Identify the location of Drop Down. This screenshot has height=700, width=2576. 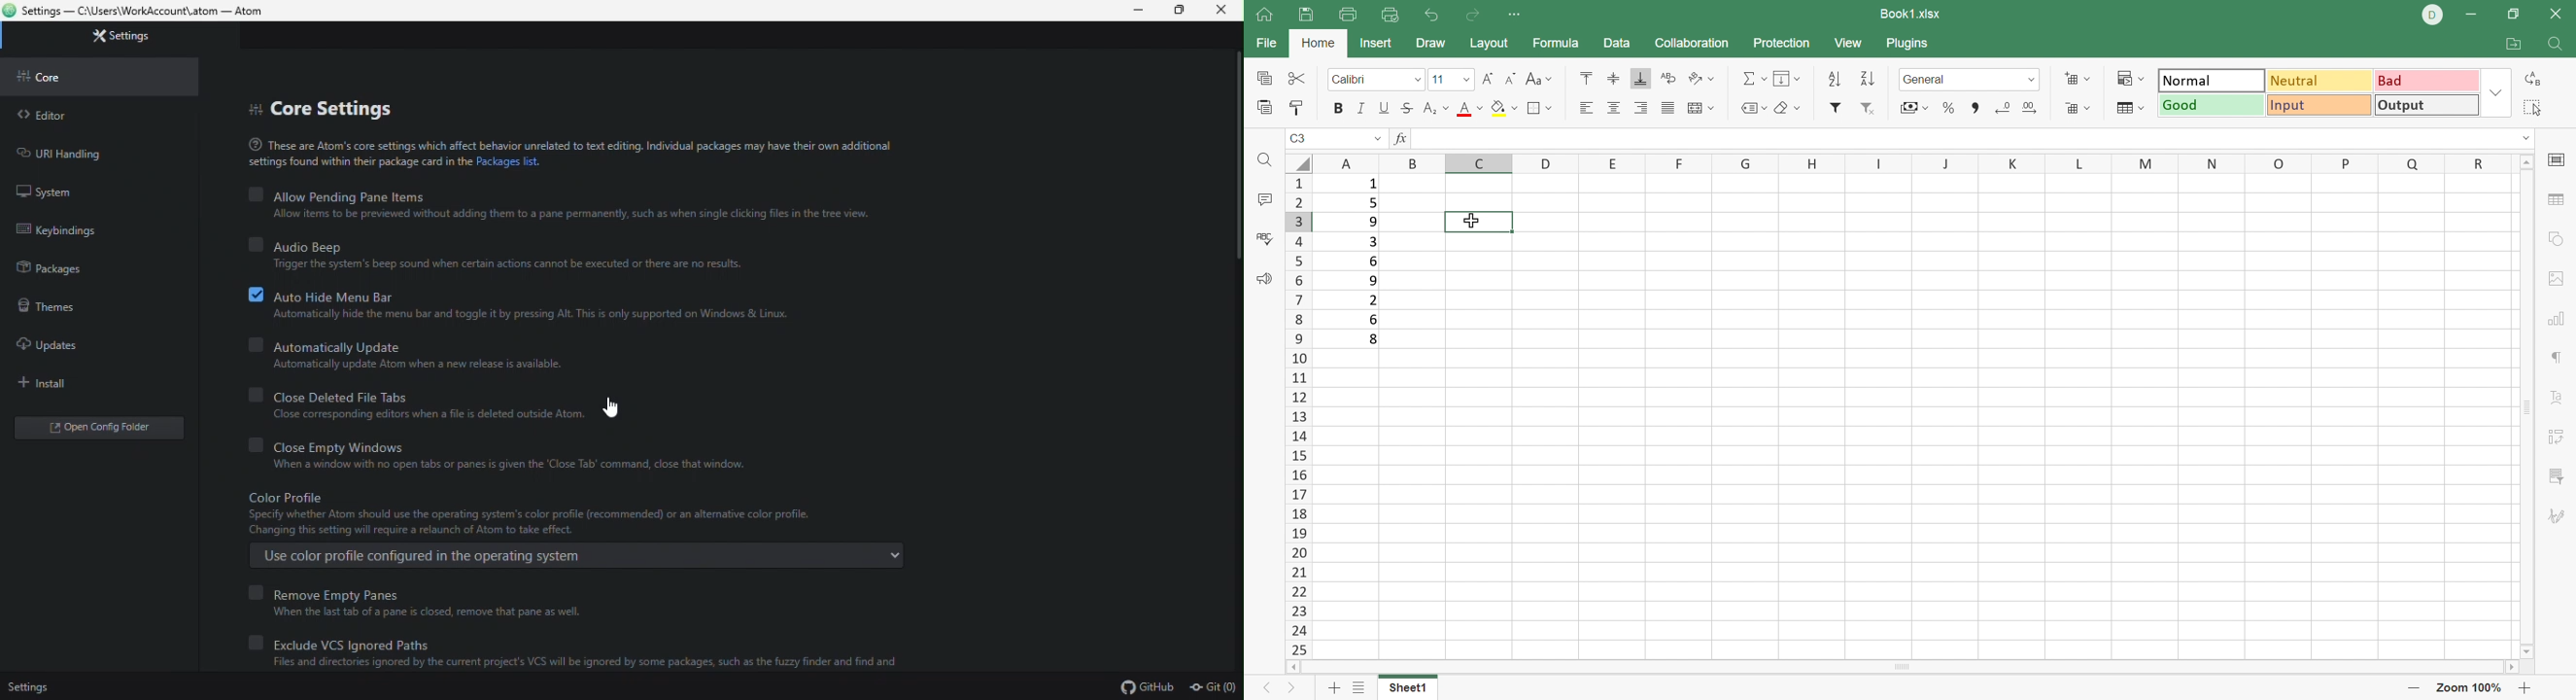
(2497, 93).